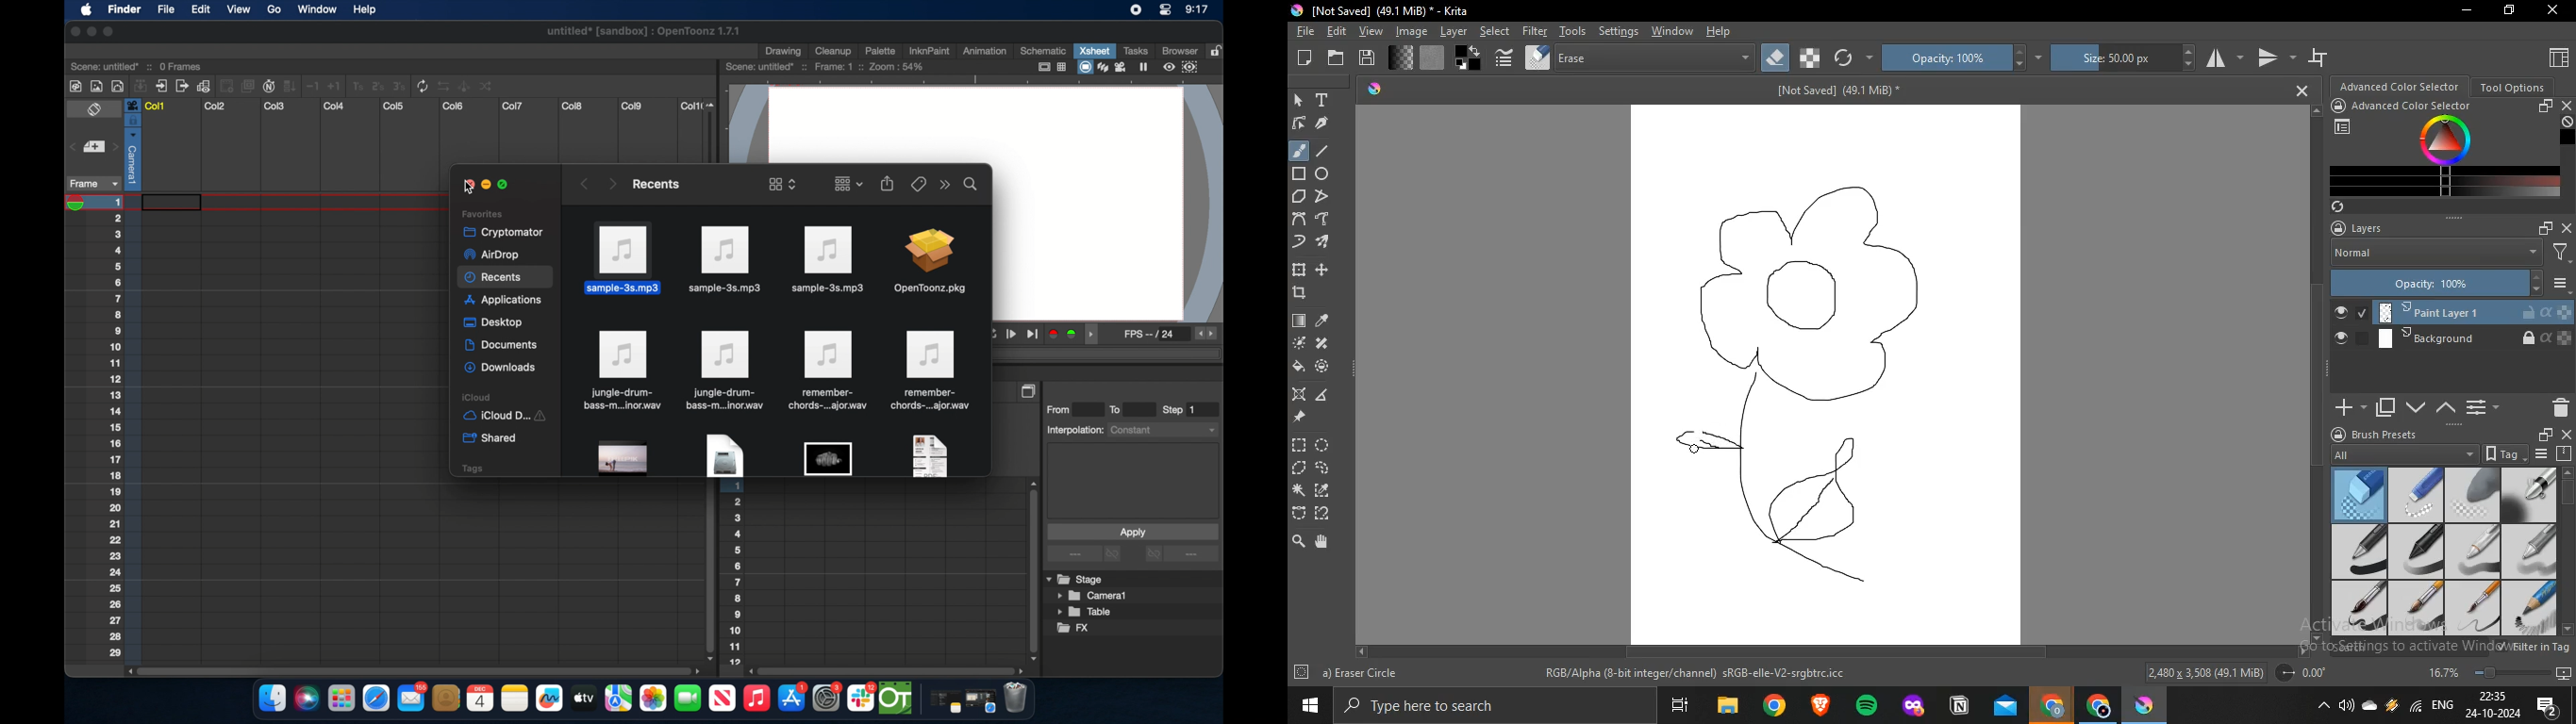 The image size is (2576, 728). I want to click on 22:34 24-10-2024, so click(2490, 705).